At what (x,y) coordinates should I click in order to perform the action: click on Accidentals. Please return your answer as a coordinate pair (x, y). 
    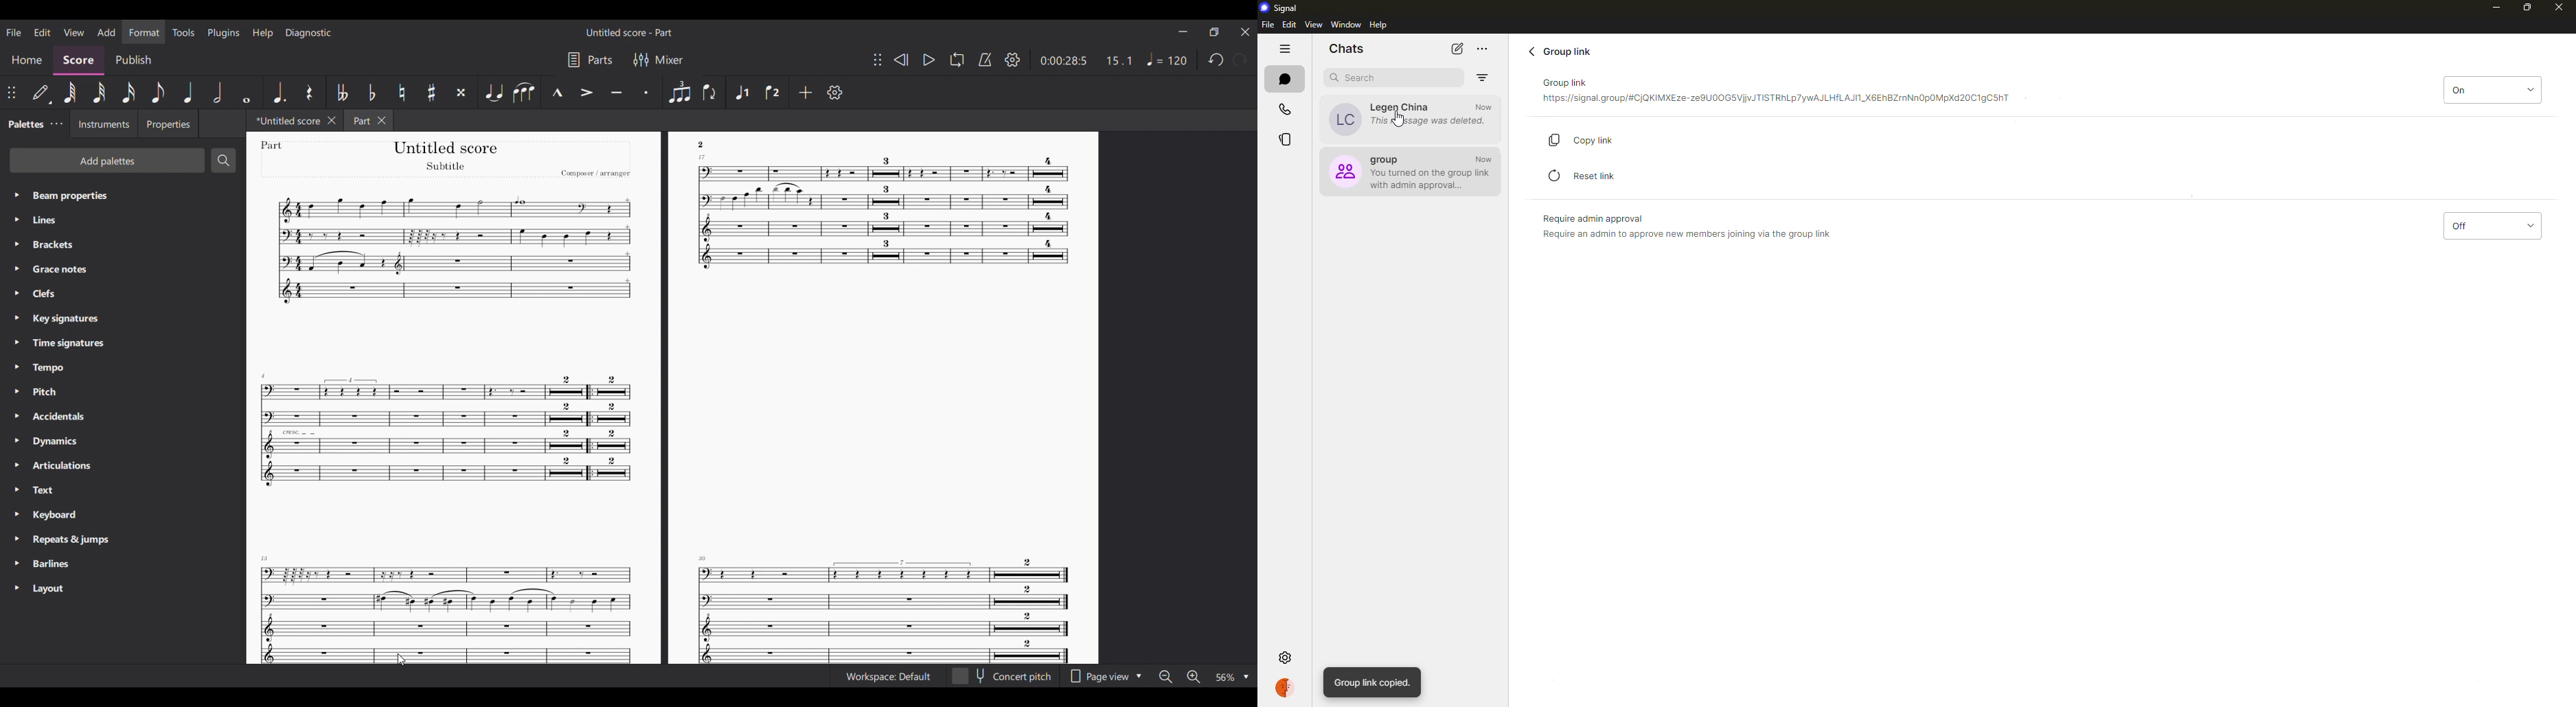
    Looking at the image, I should click on (59, 416).